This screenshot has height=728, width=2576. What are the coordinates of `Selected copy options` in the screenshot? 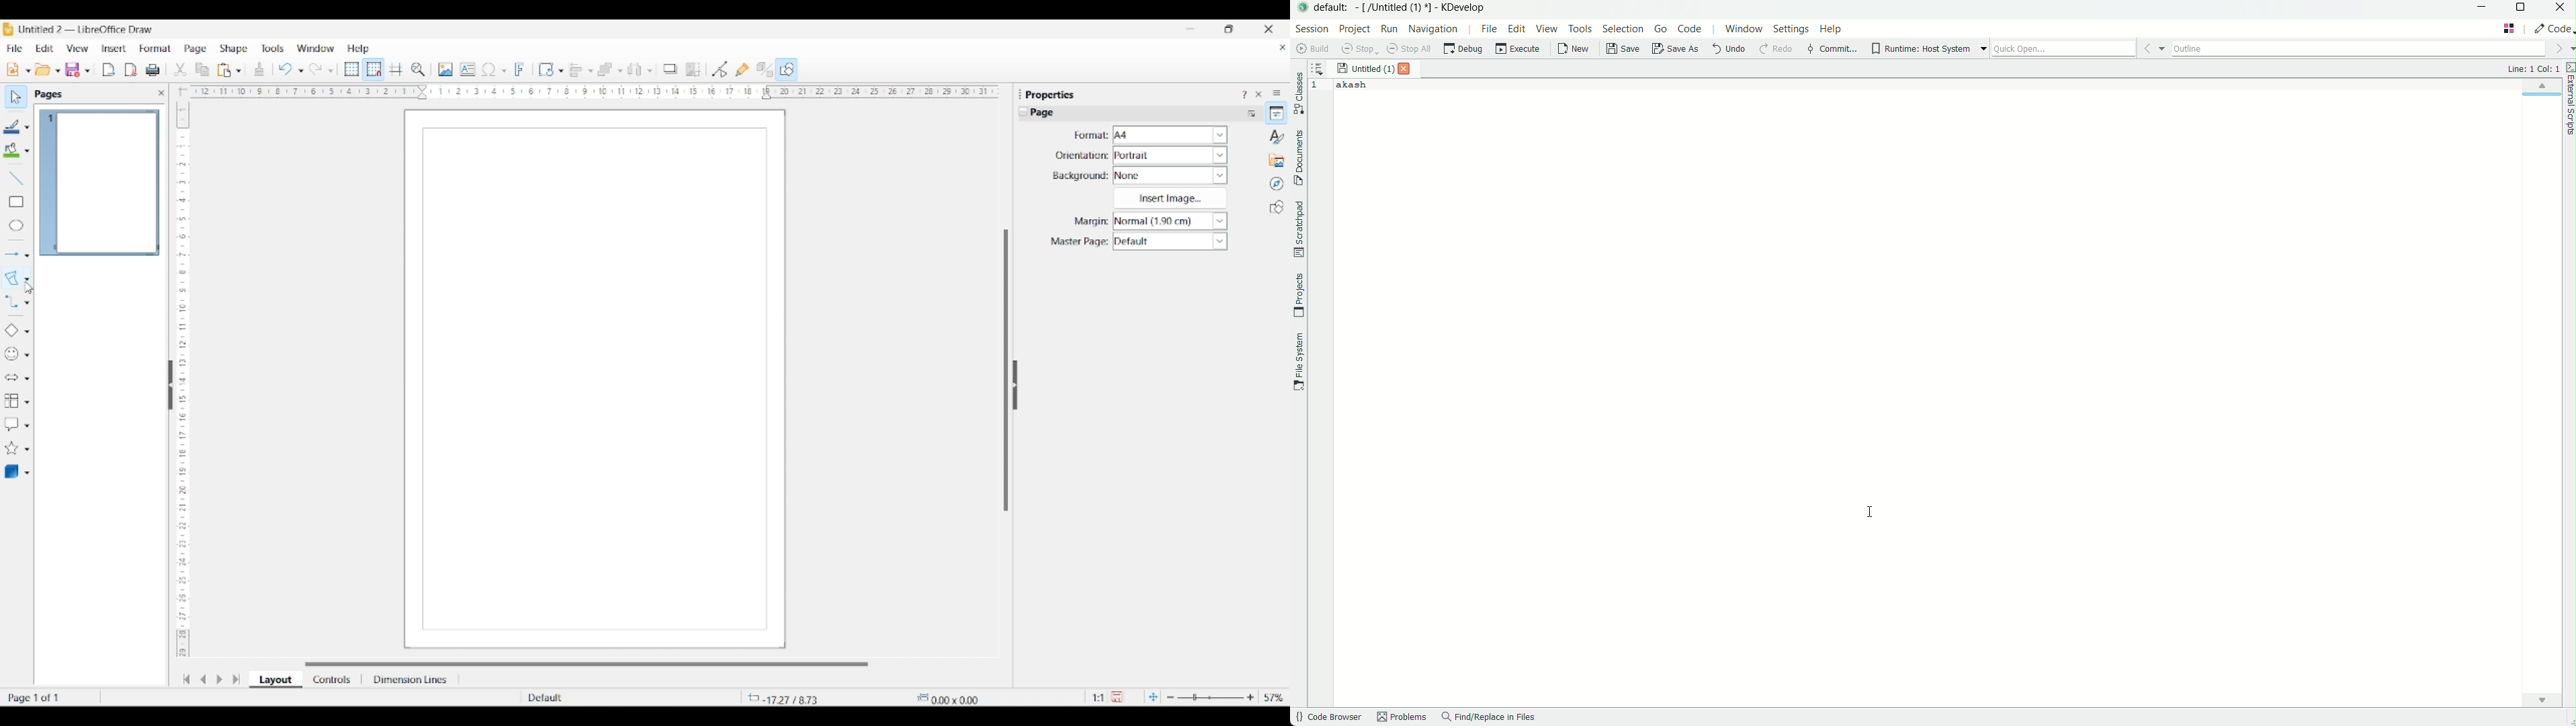 It's located at (180, 70).